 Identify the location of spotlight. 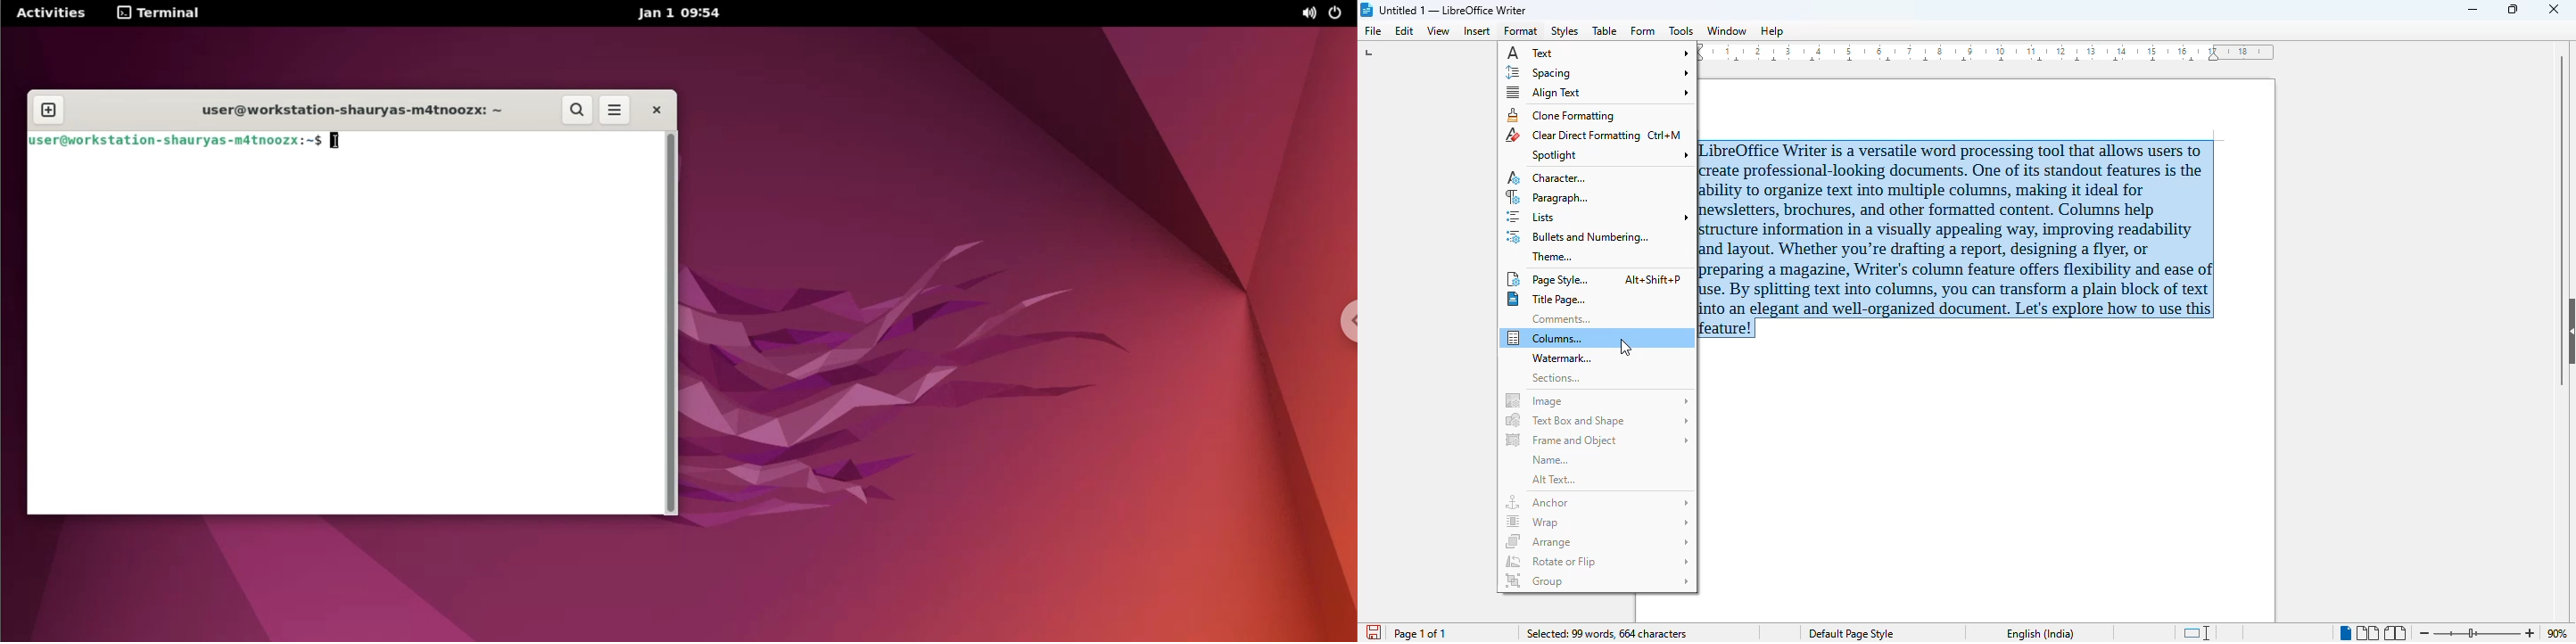
(1608, 154).